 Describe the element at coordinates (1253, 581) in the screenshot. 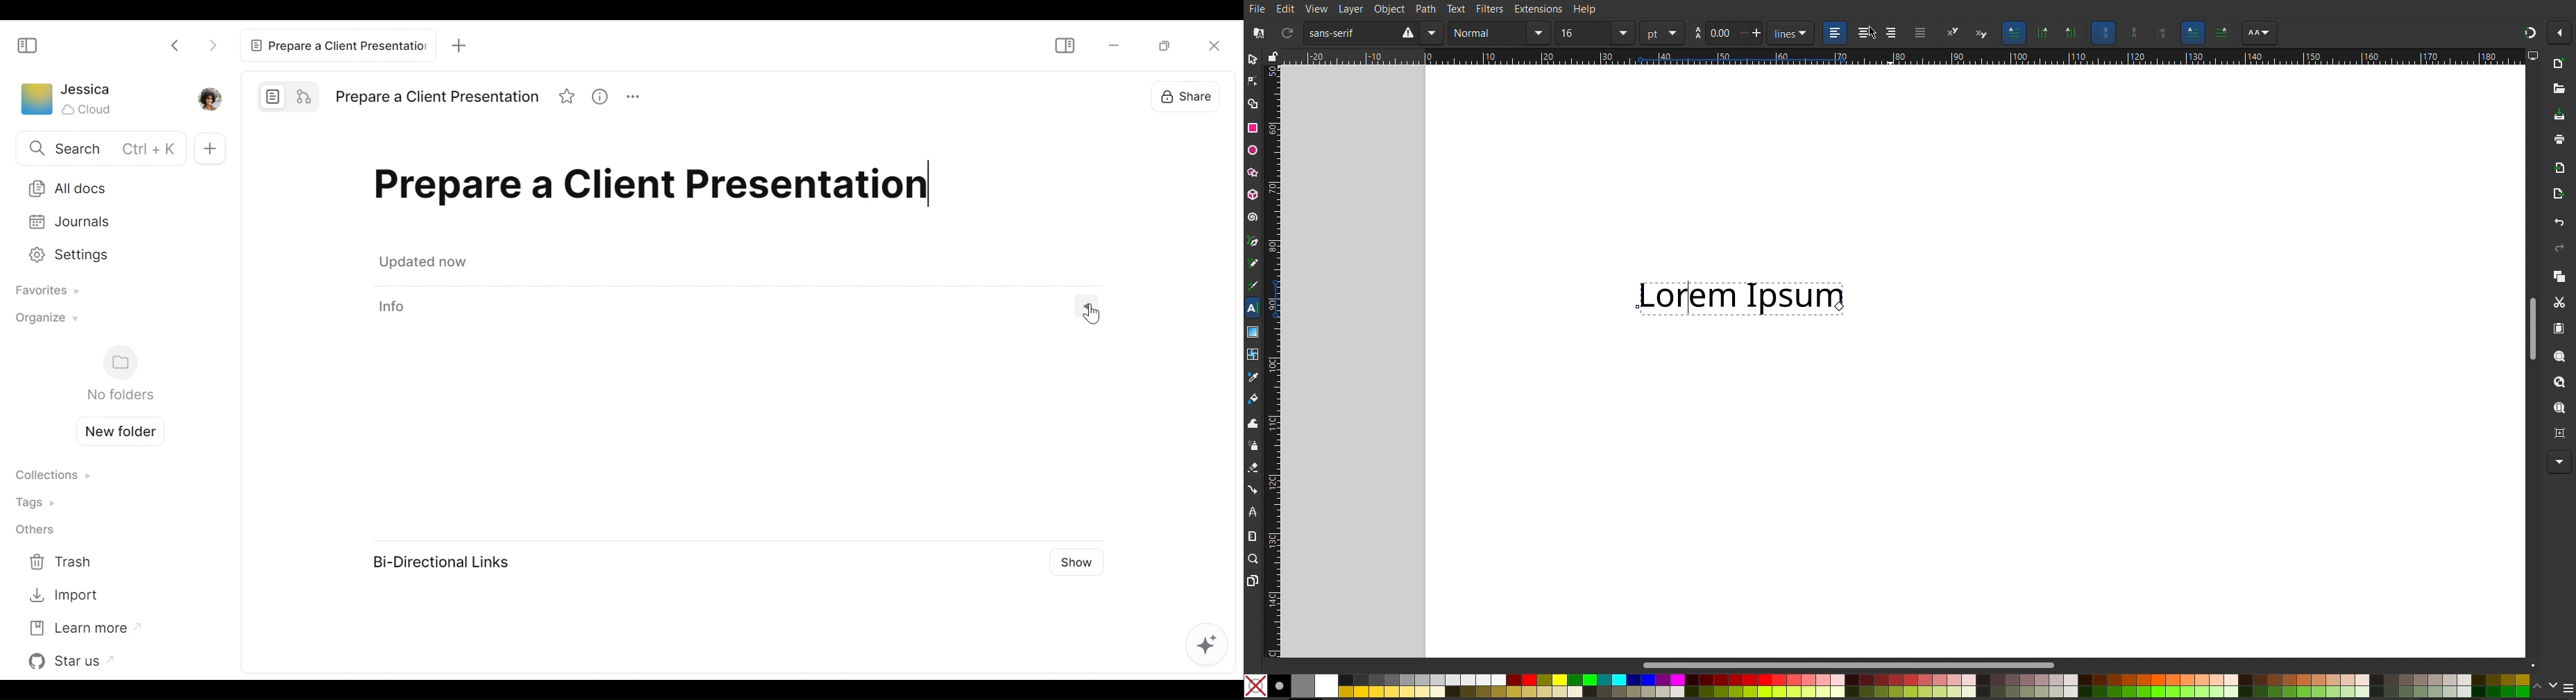

I see `Pages` at that location.